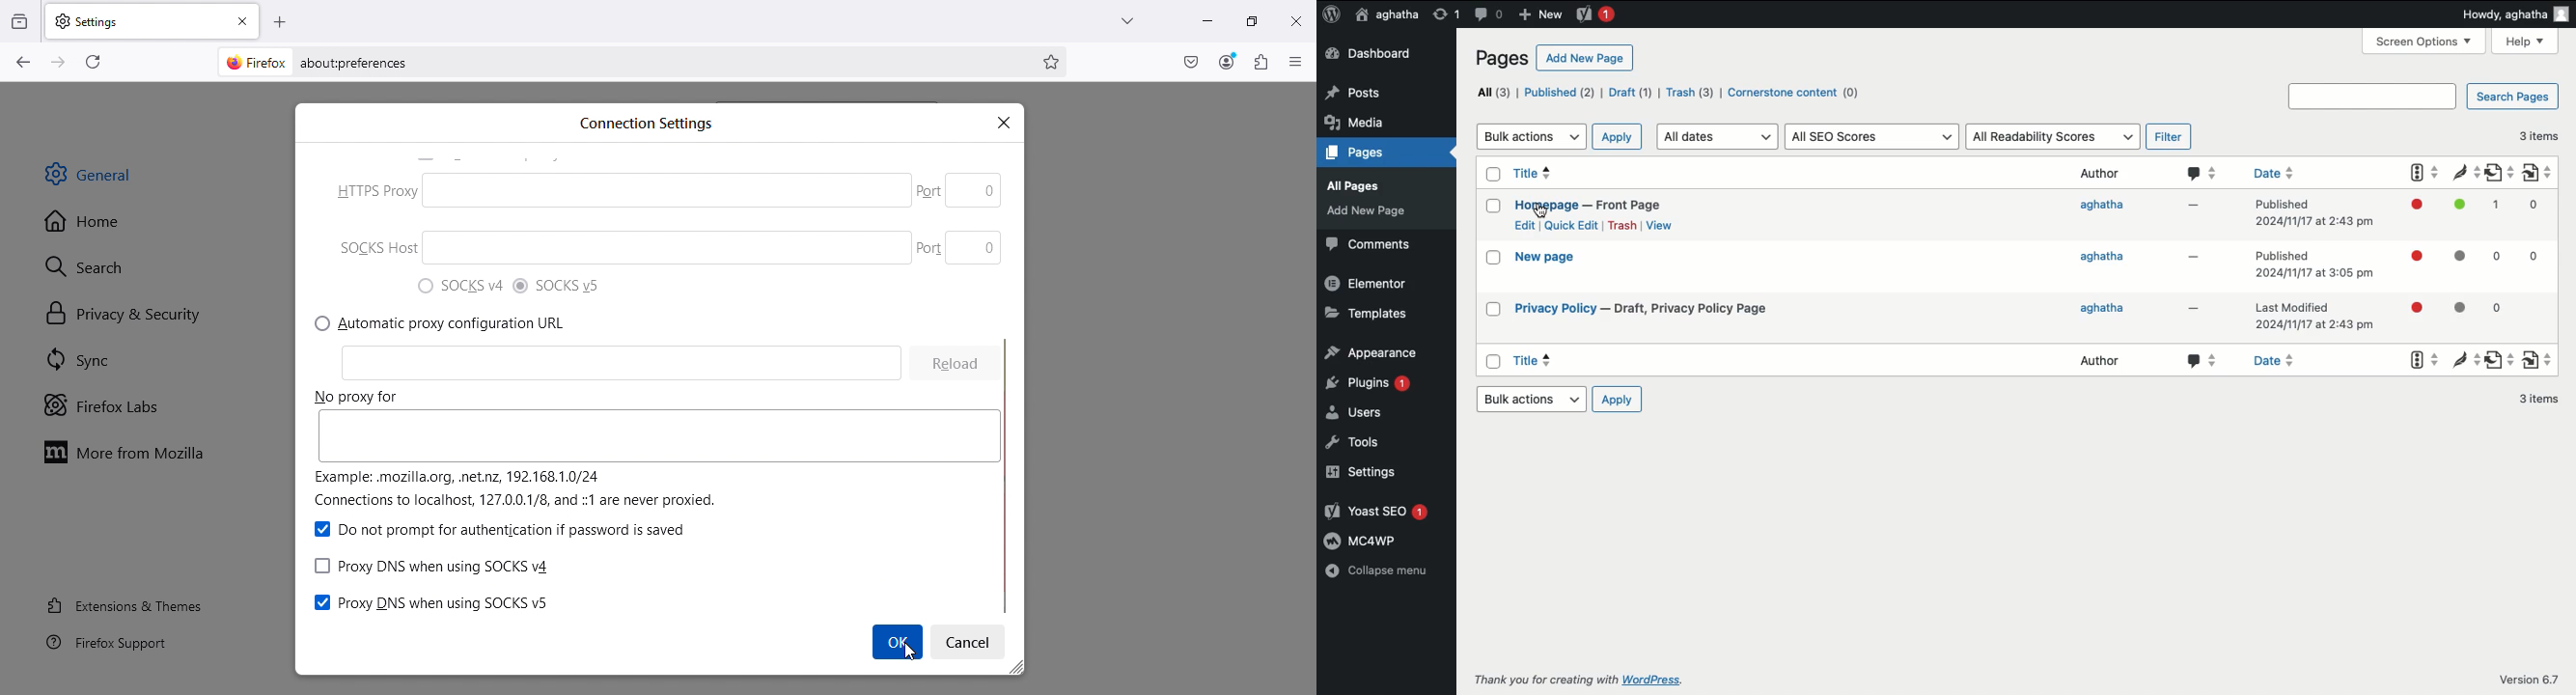 This screenshot has height=700, width=2576. What do you see at coordinates (95, 173) in the screenshot?
I see `General` at bounding box center [95, 173].